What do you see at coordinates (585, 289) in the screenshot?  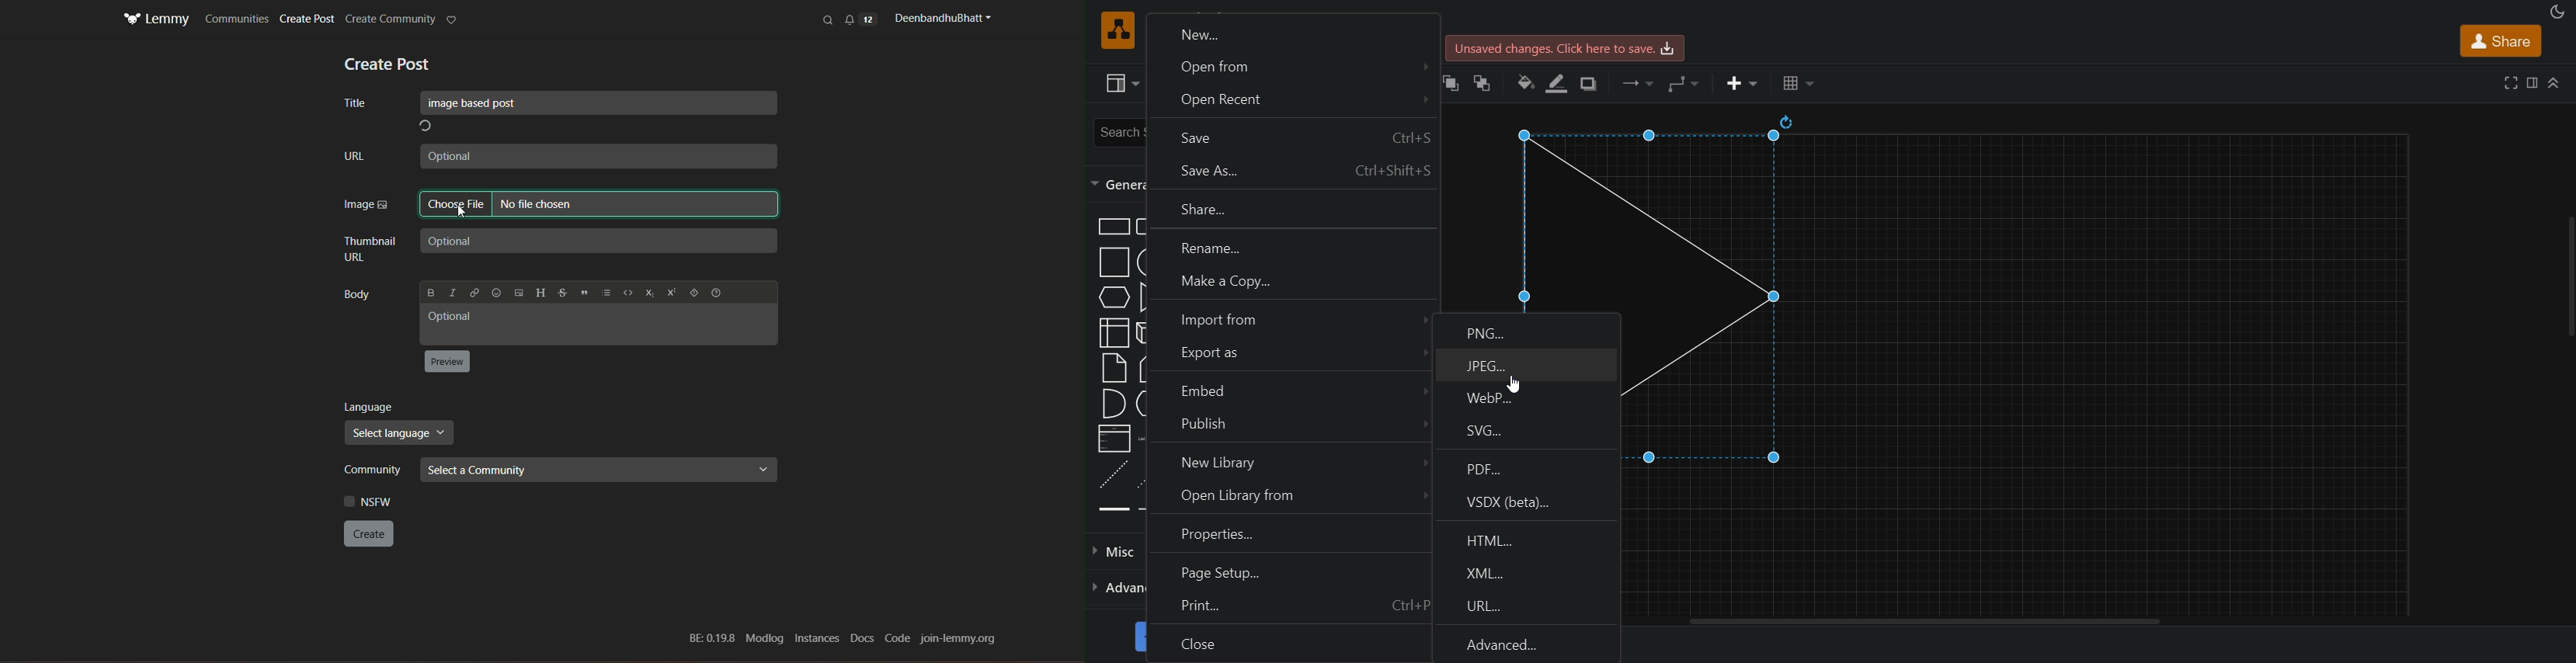 I see `Quote` at bounding box center [585, 289].